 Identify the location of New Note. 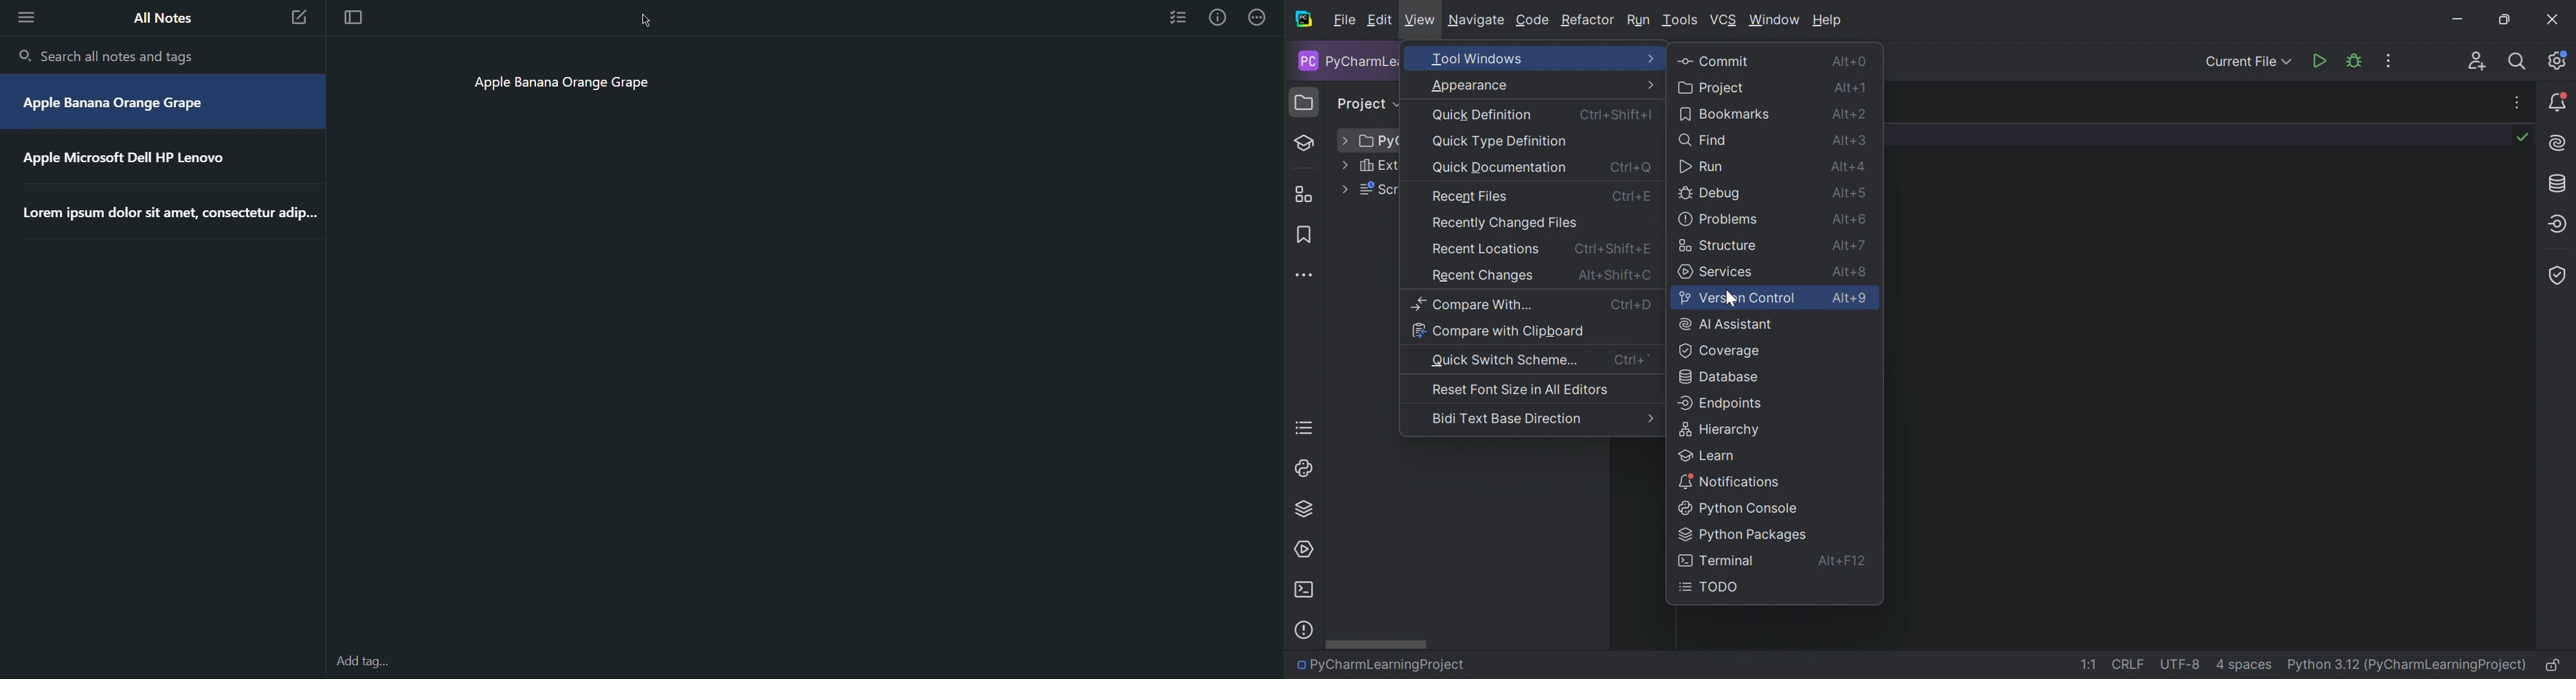
(300, 20).